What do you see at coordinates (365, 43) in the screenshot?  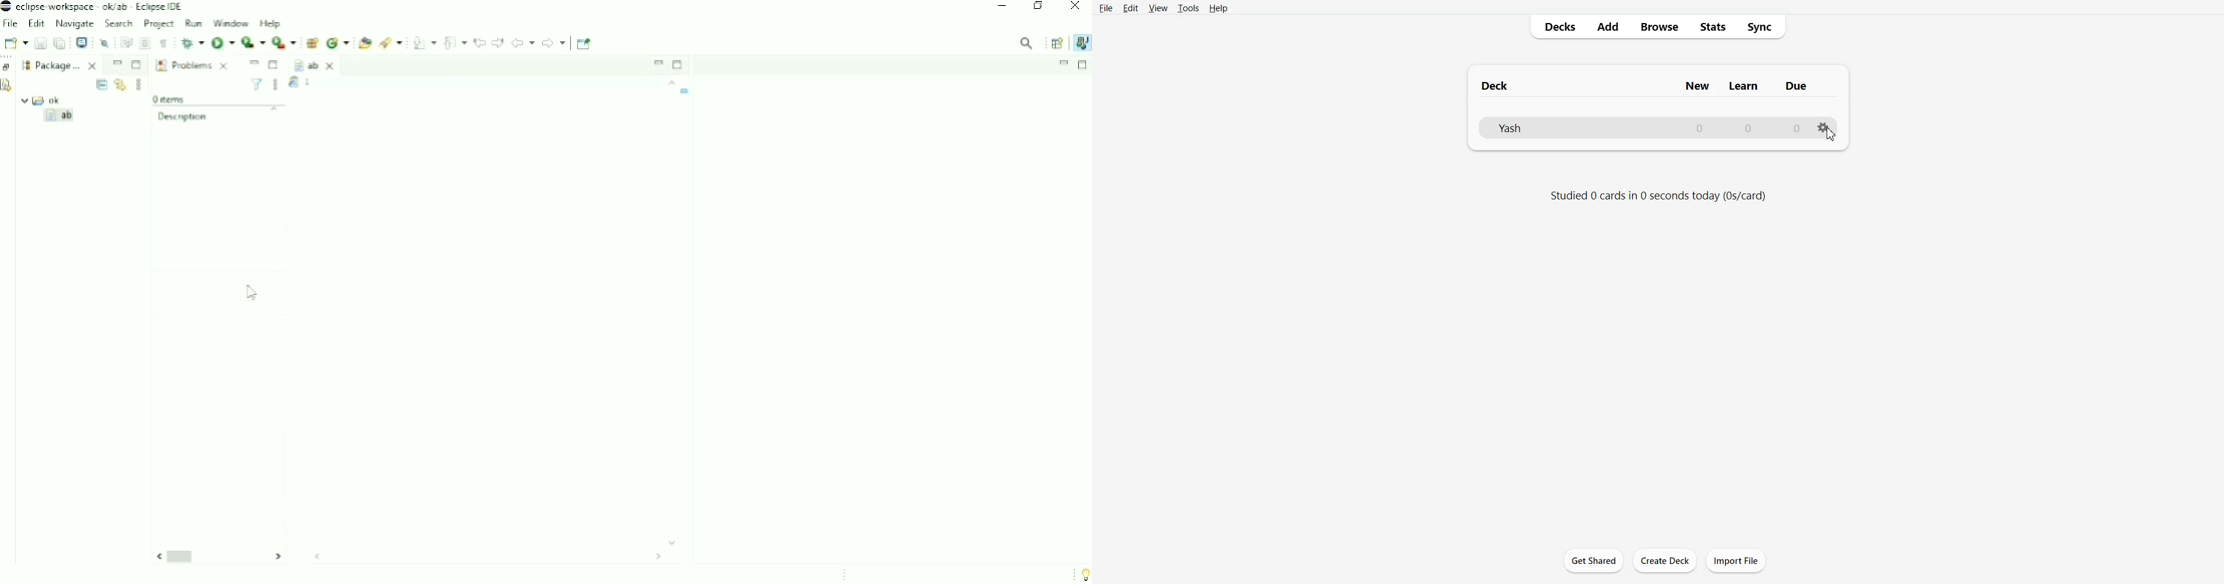 I see `Open Type` at bounding box center [365, 43].